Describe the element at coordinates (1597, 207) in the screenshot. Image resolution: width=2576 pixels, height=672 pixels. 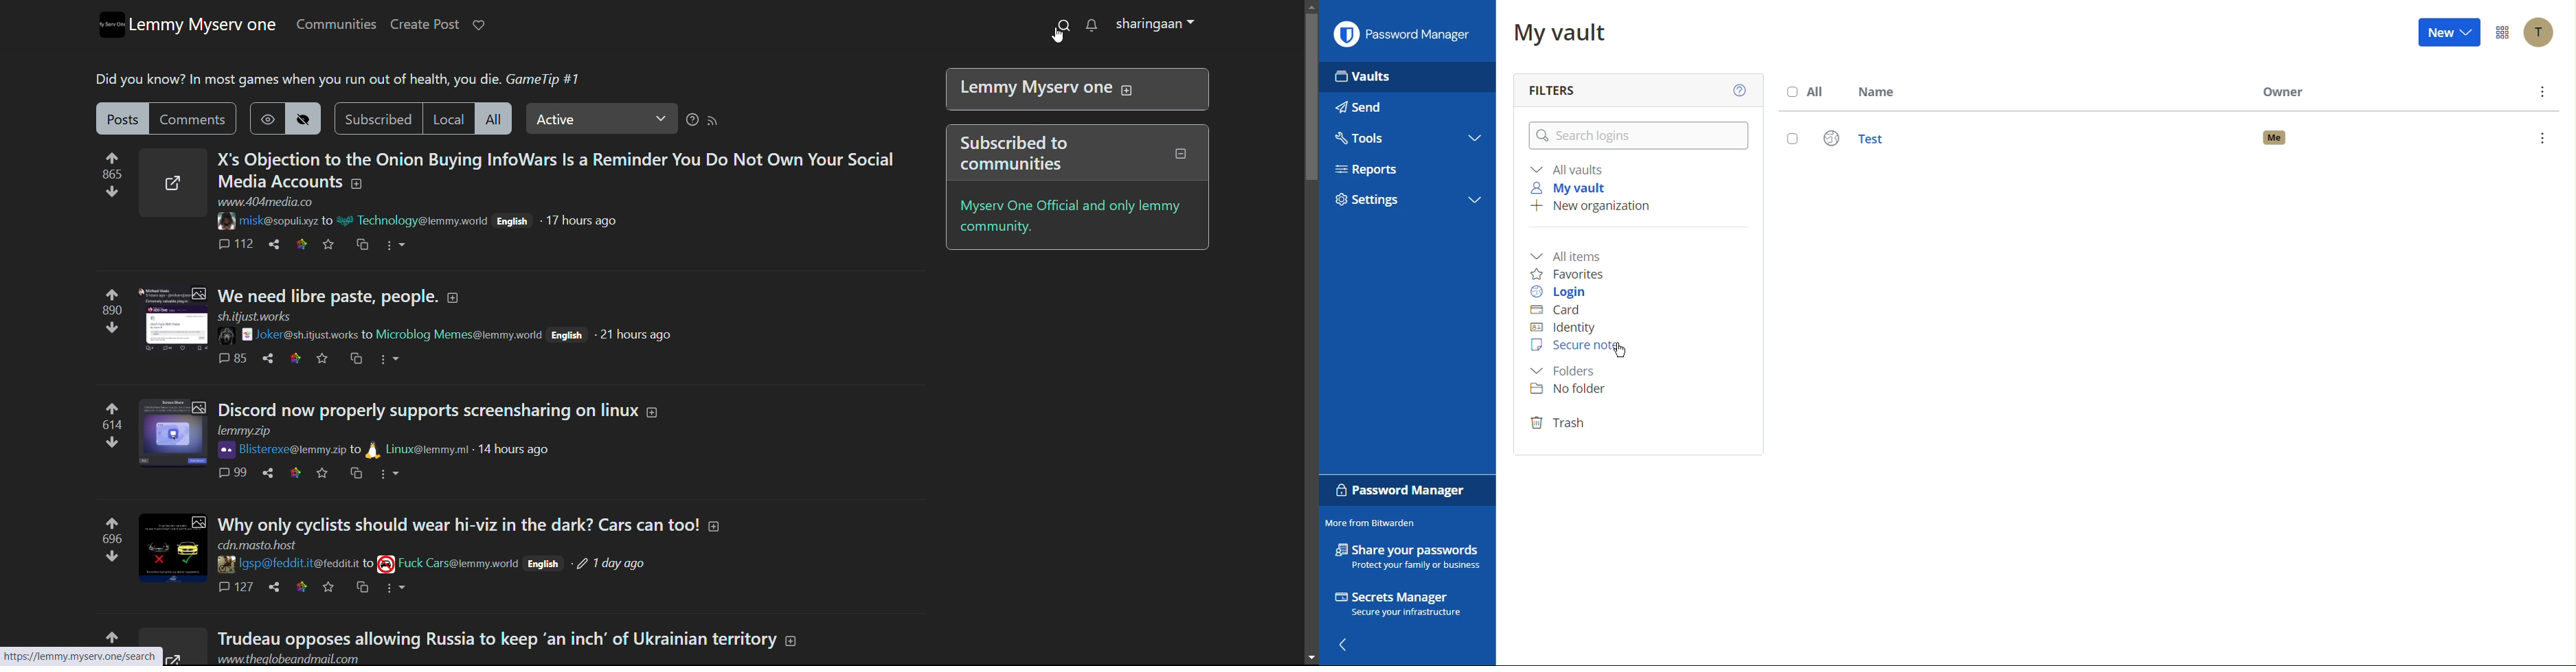
I see `New organization` at that location.